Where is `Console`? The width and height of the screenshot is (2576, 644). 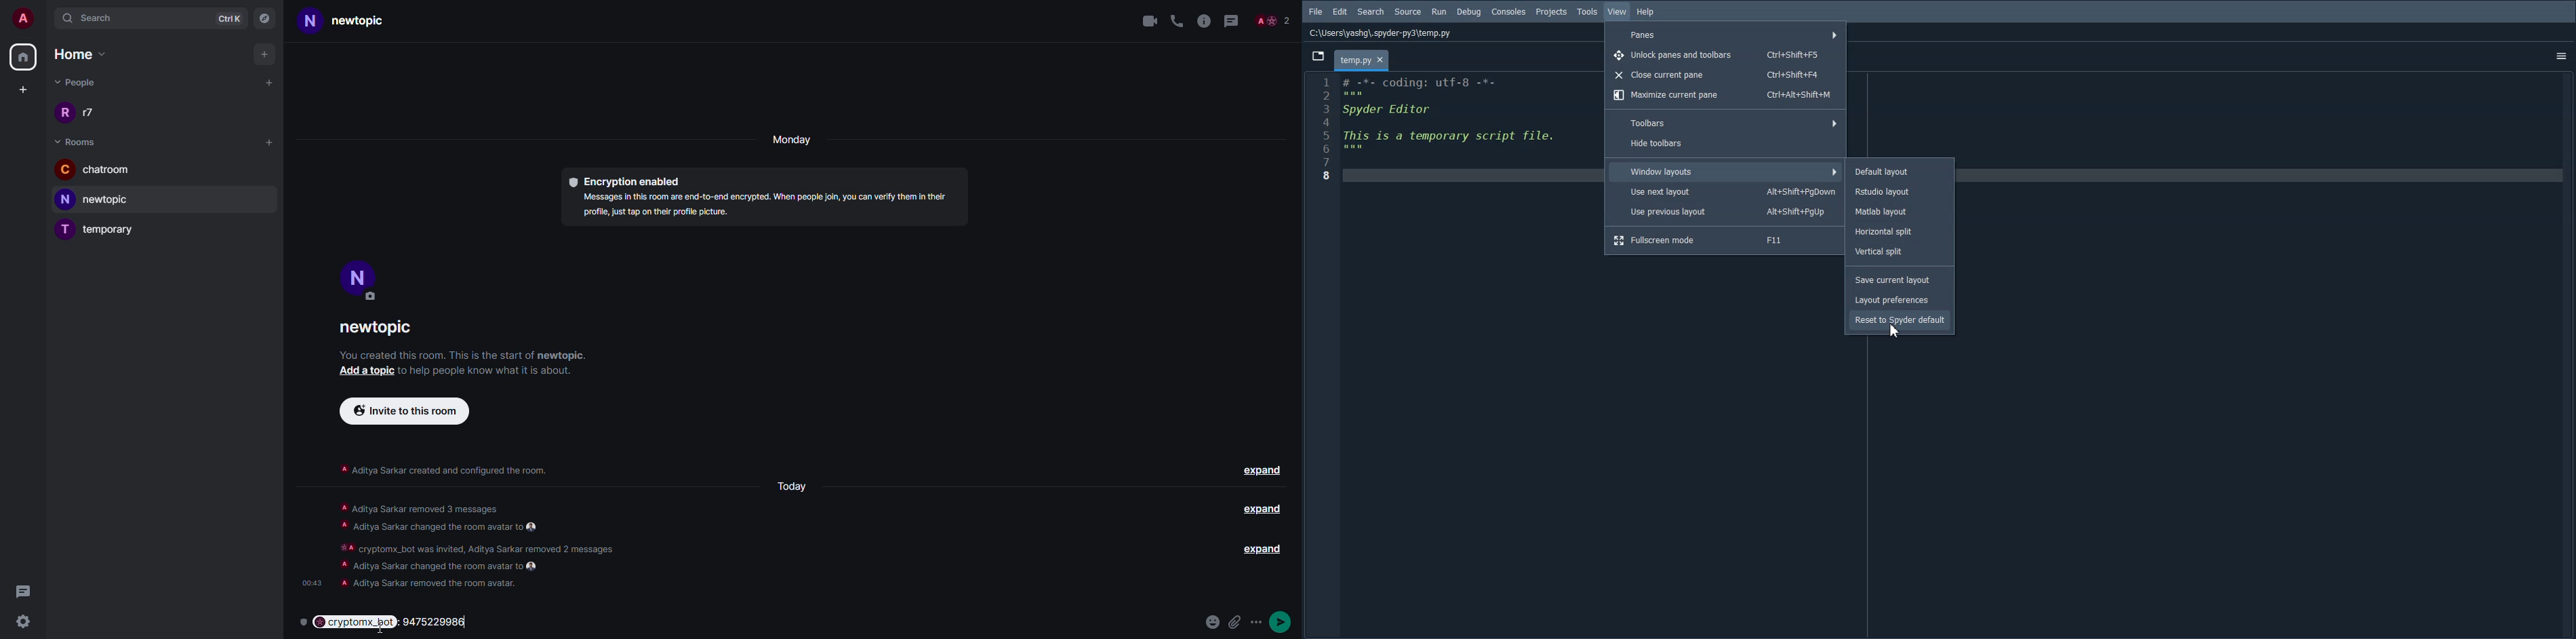 Console is located at coordinates (1509, 12).